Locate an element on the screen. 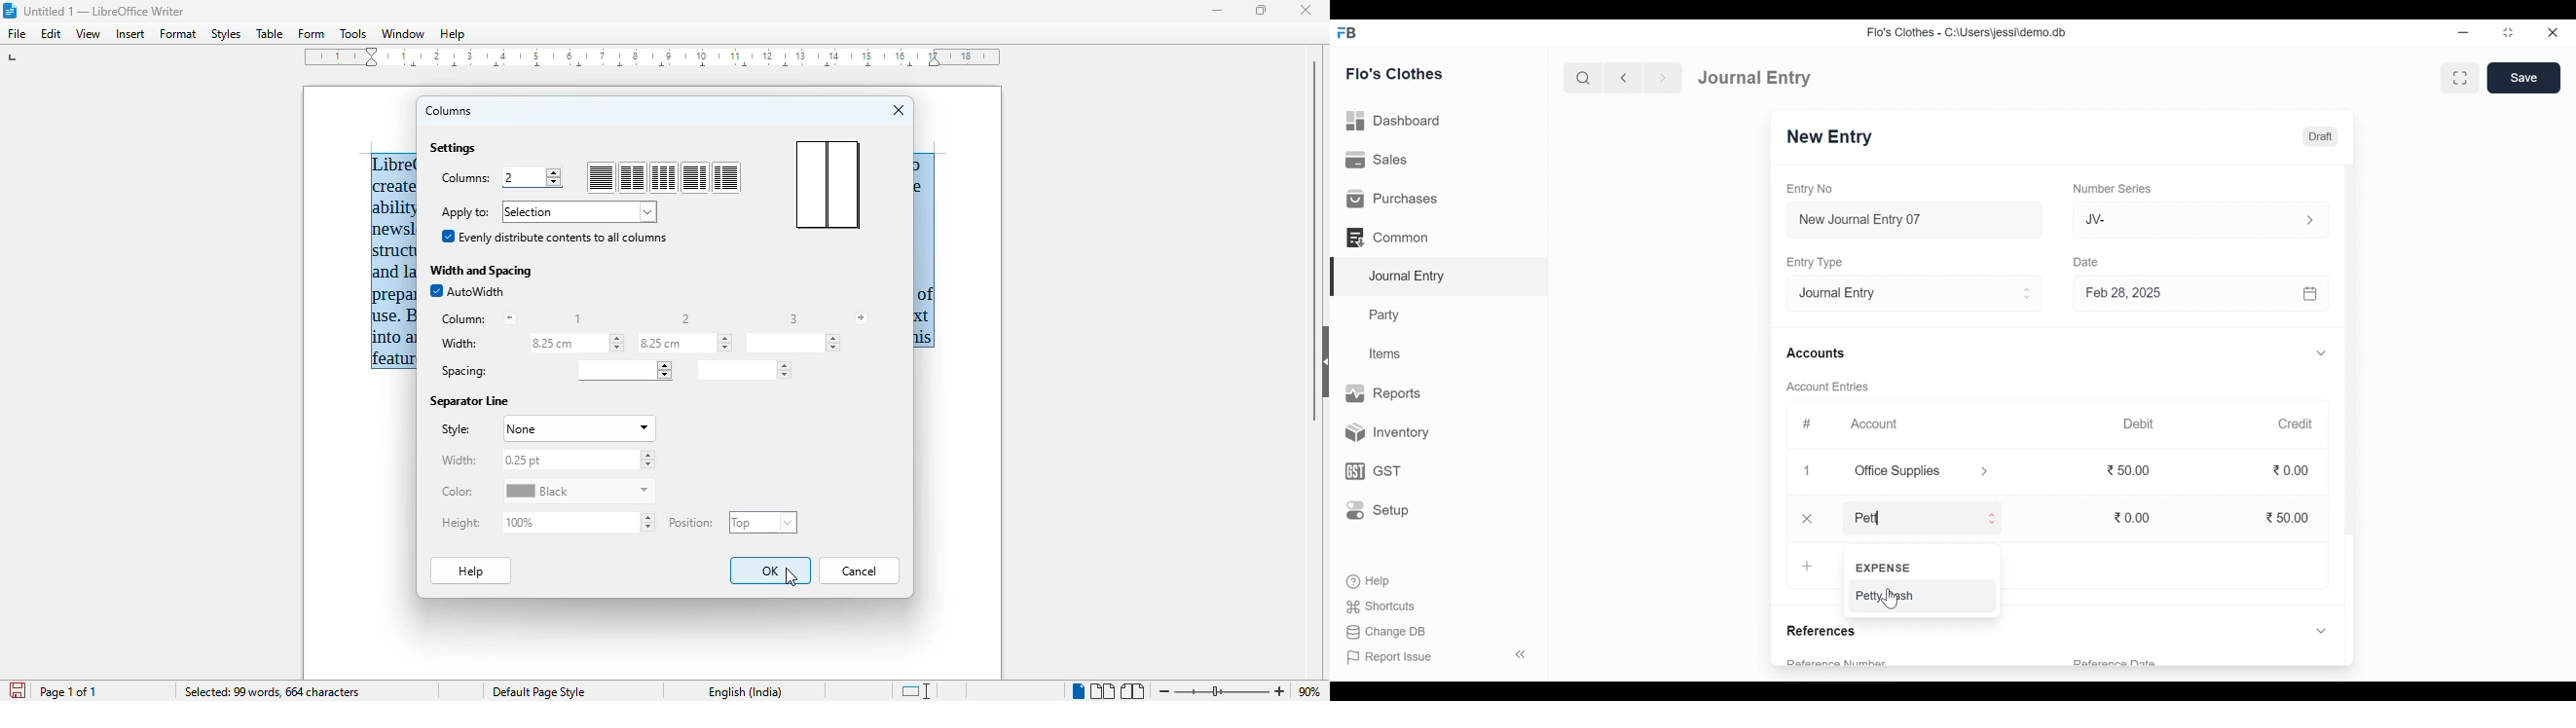  JV- is located at coordinates (2177, 220).